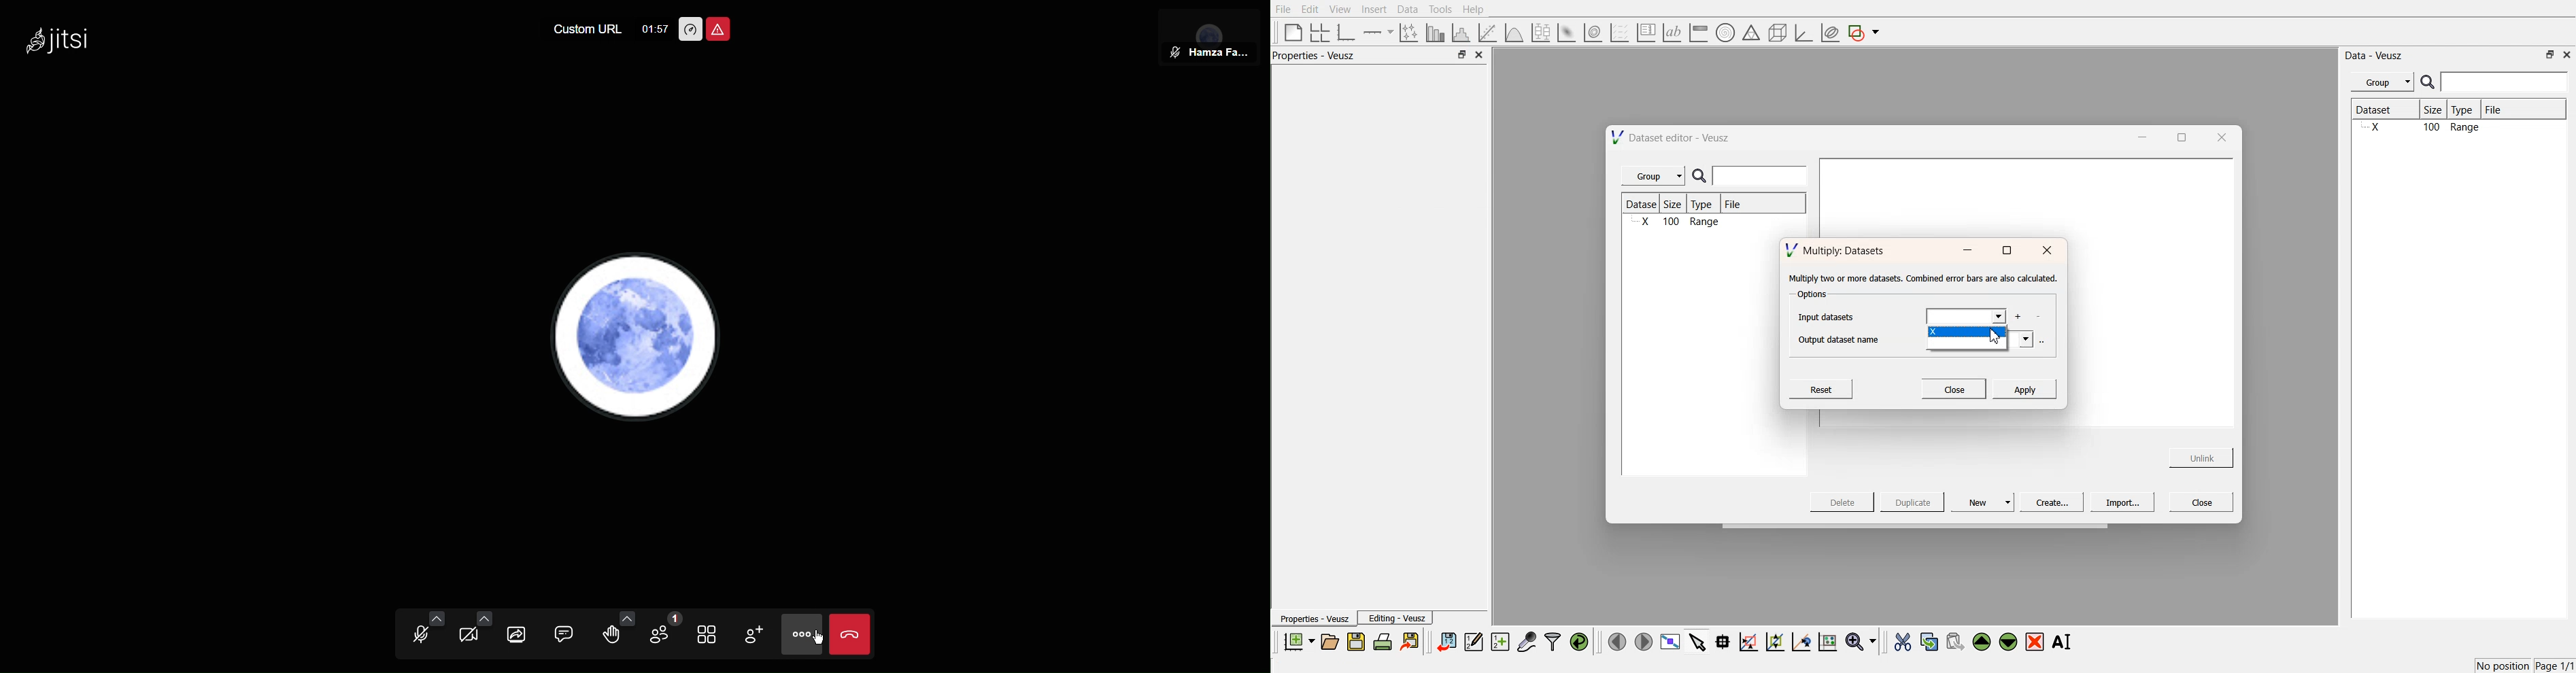  What do you see at coordinates (2456, 128) in the screenshot?
I see `X 100 Range` at bounding box center [2456, 128].